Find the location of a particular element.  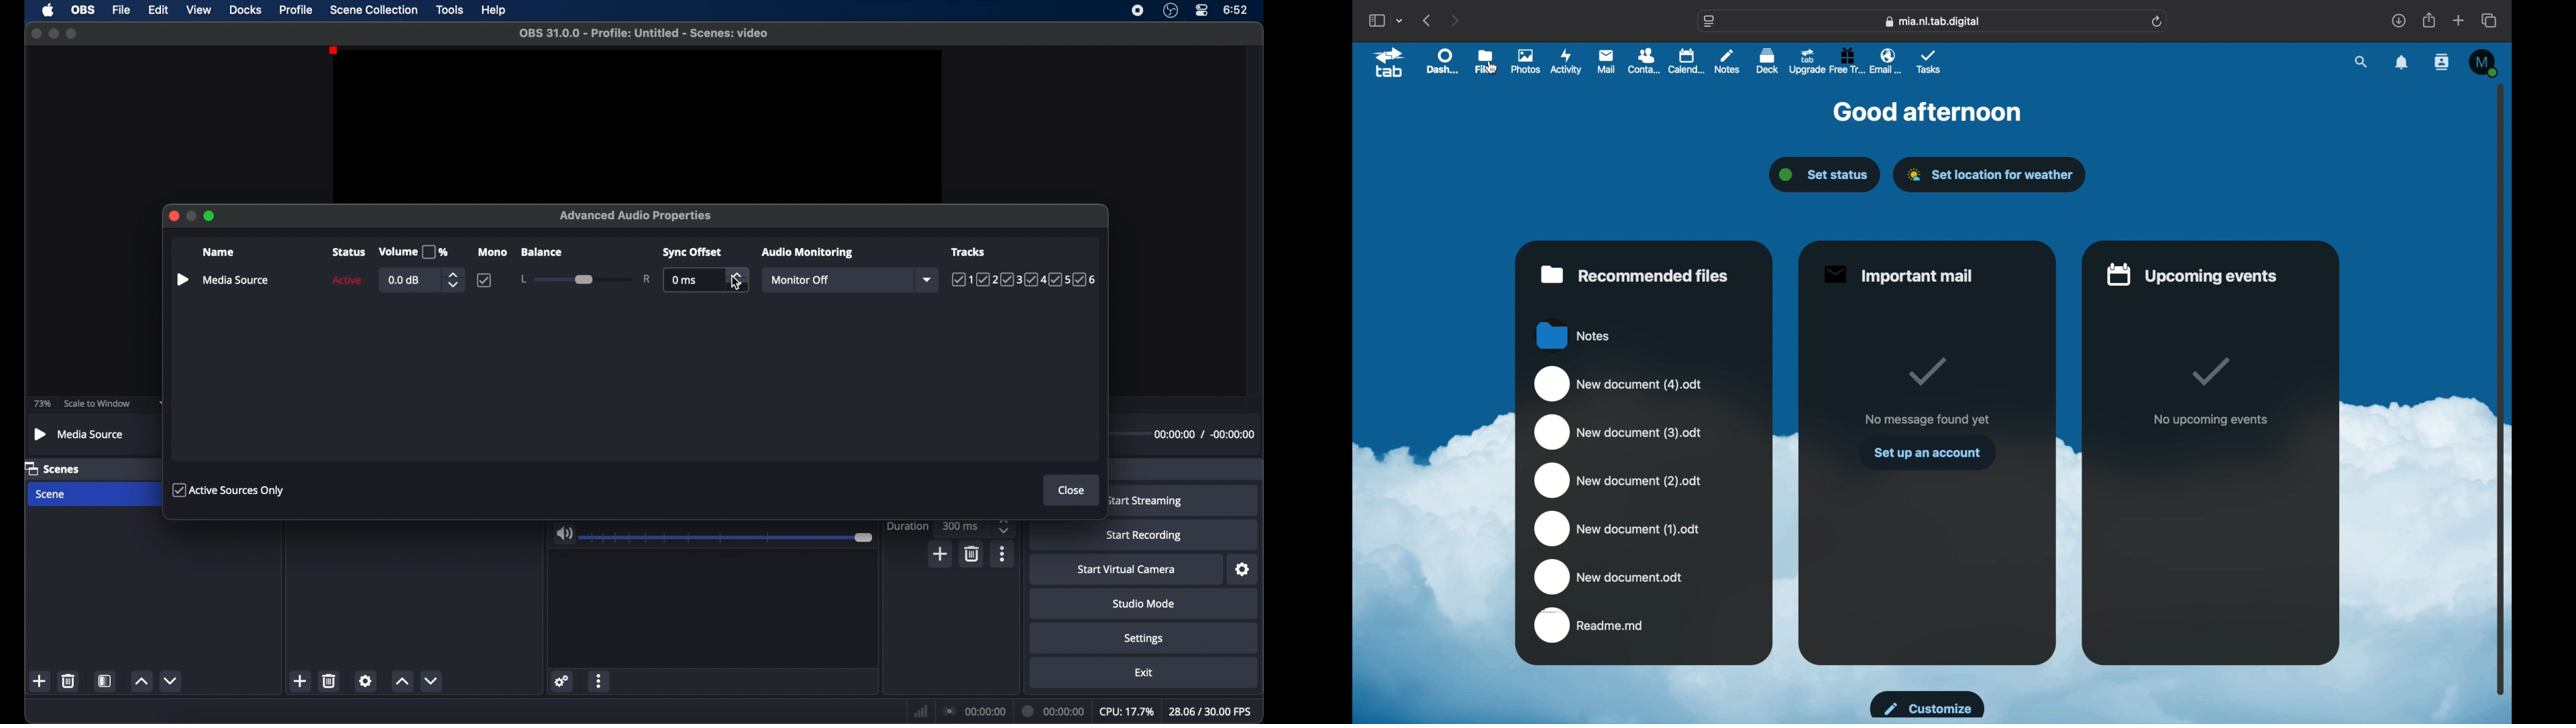

no message found yet is located at coordinates (1927, 420).